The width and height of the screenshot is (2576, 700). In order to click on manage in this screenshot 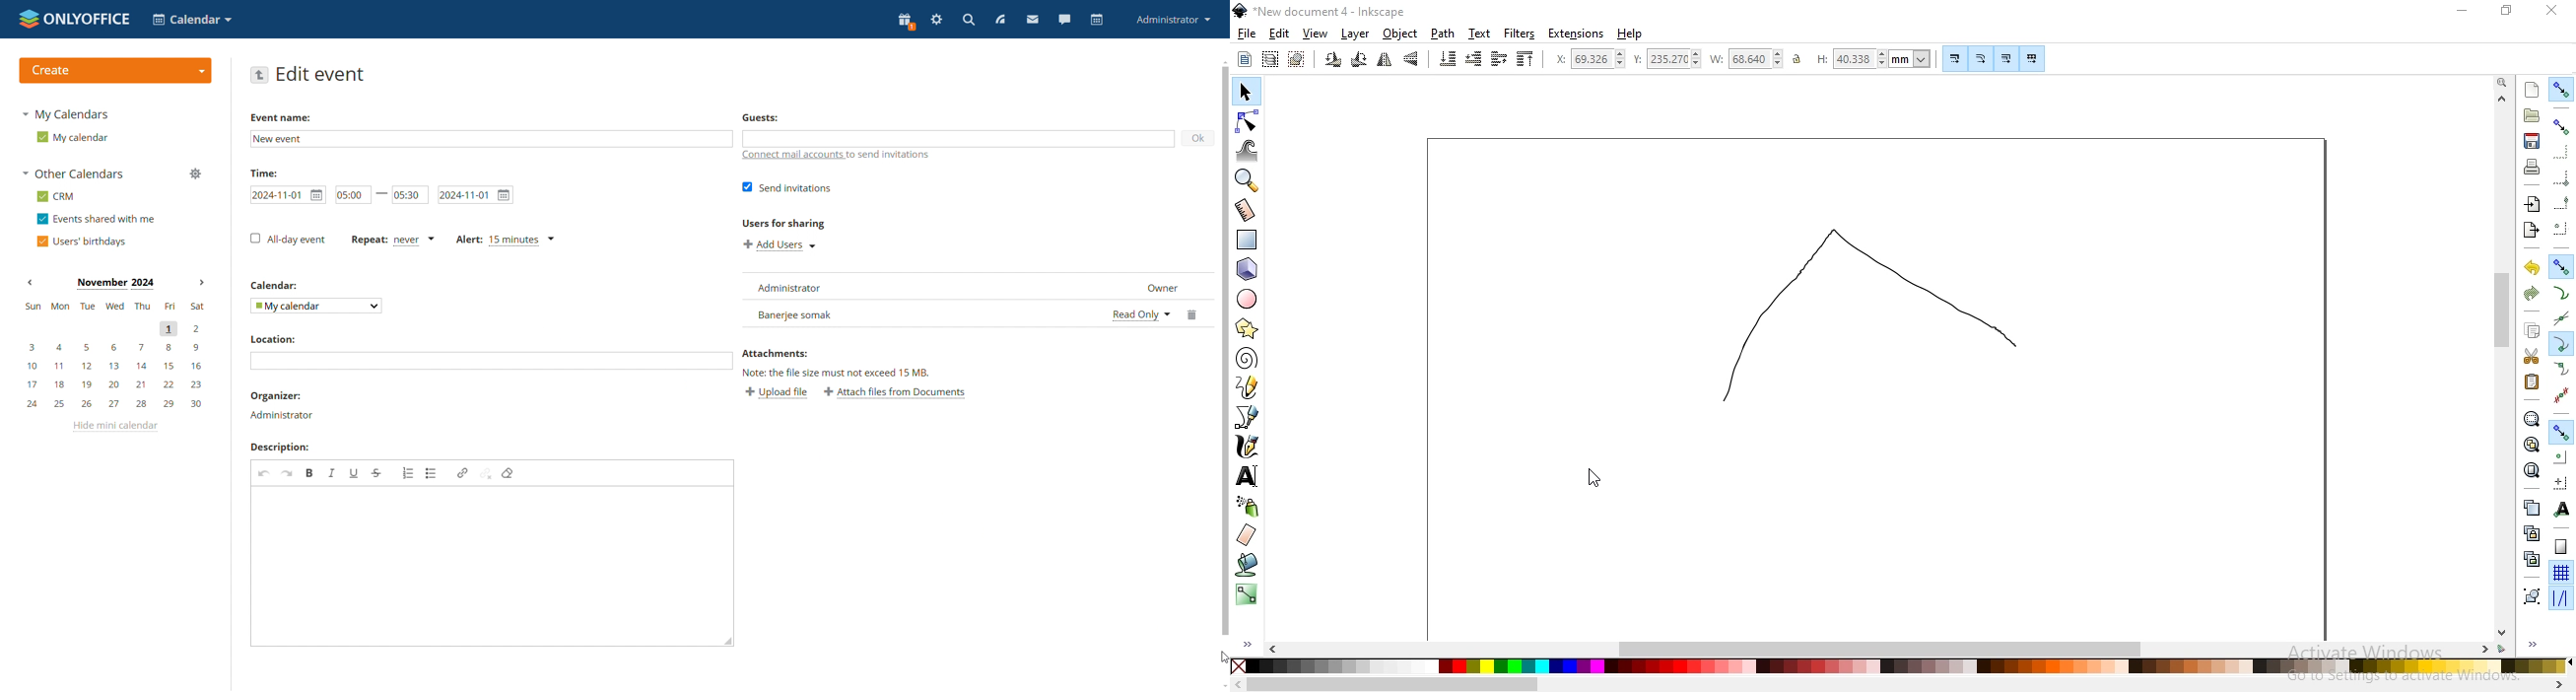, I will do `click(195, 174)`.